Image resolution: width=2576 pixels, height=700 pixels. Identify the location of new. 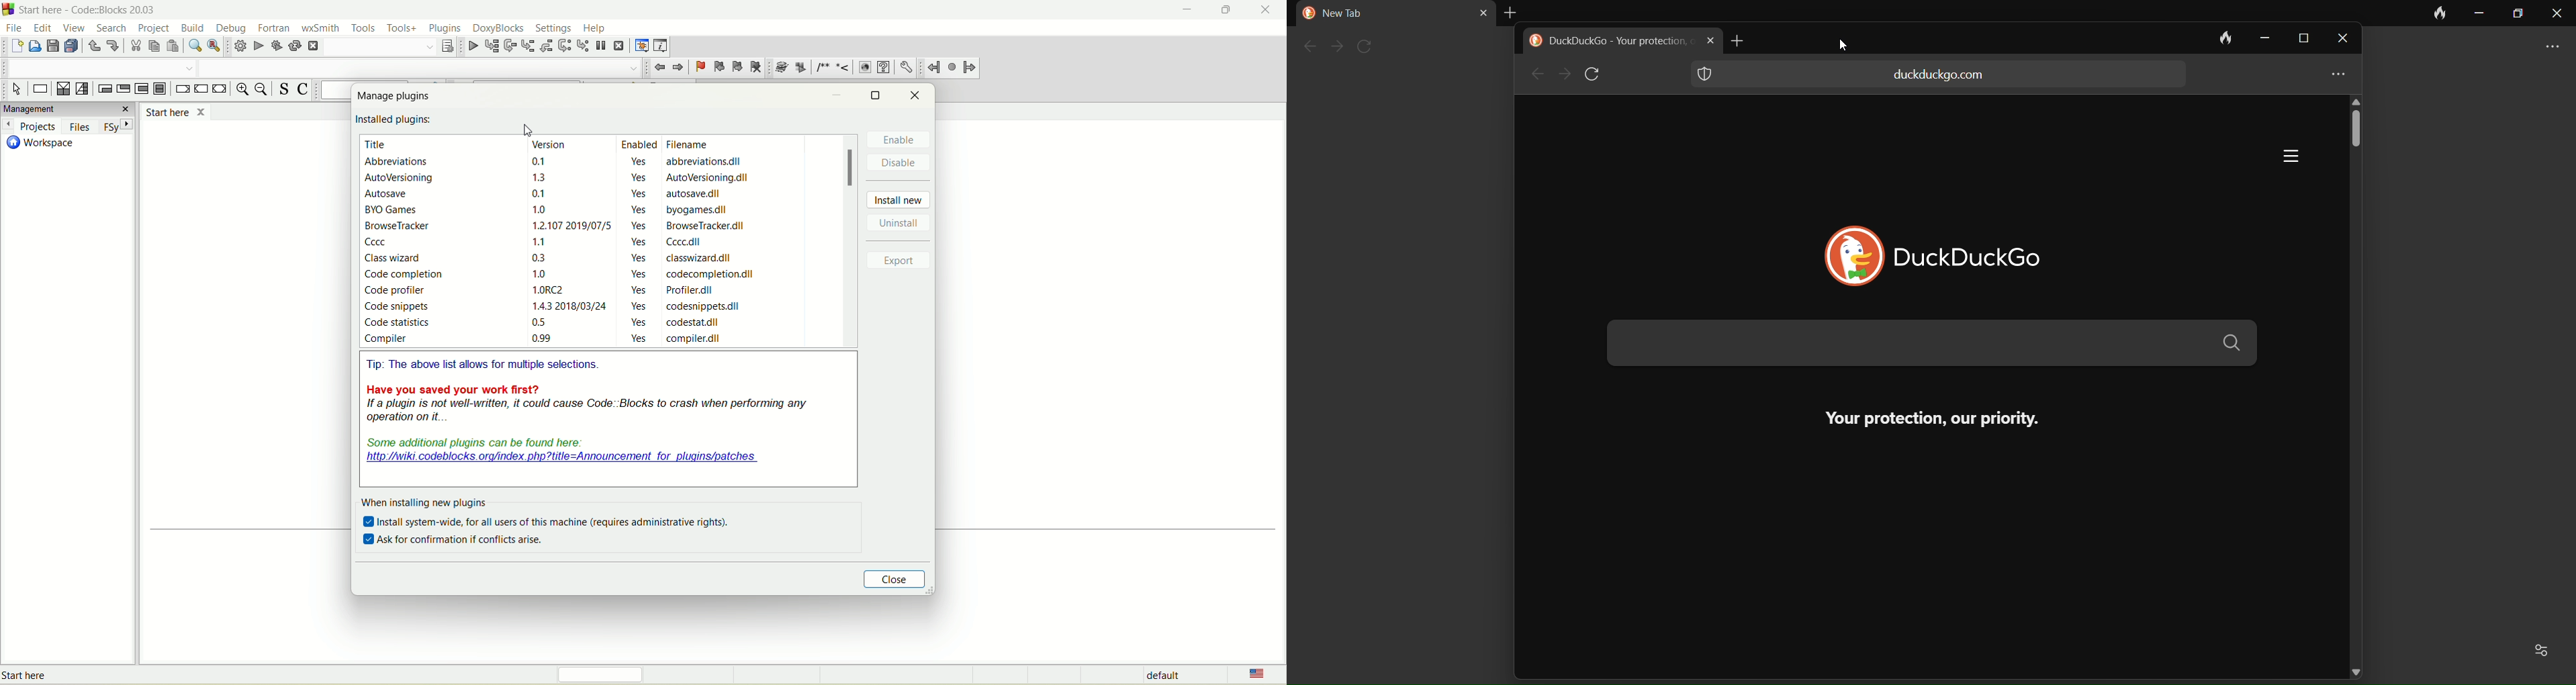
(16, 47).